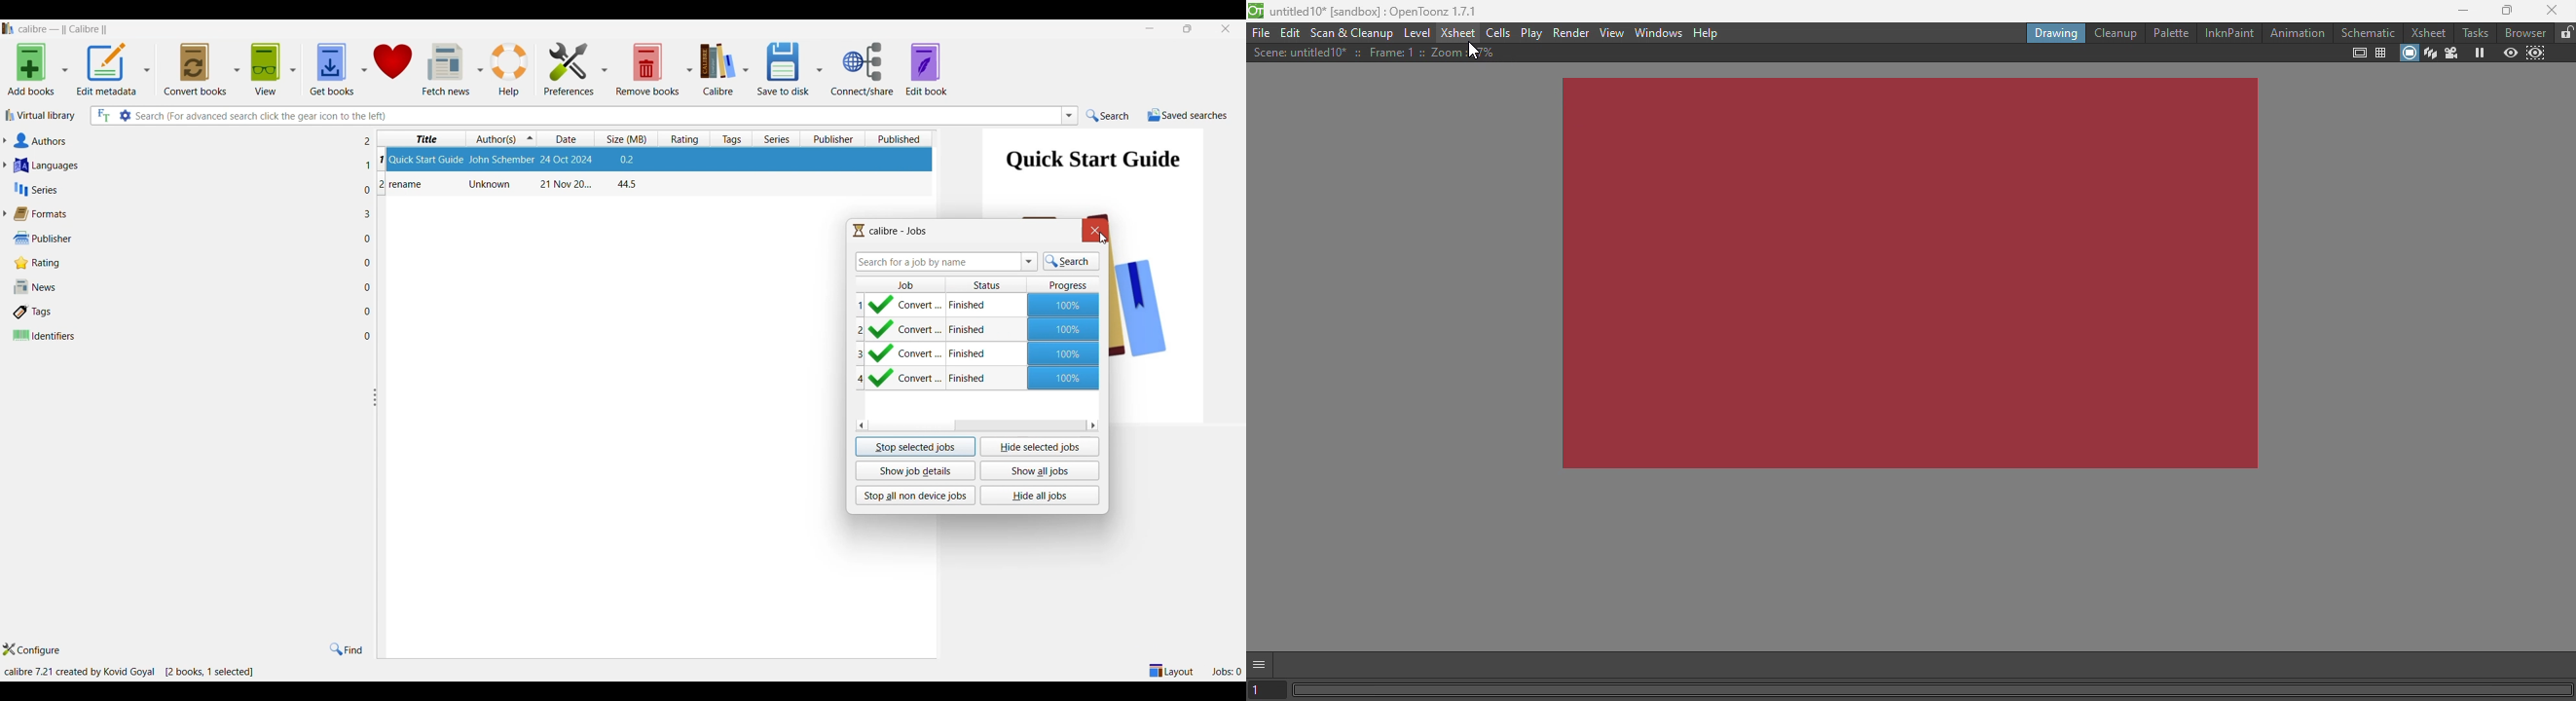 The image size is (2576, 728). I want to click on Published column, so click(900, 138).